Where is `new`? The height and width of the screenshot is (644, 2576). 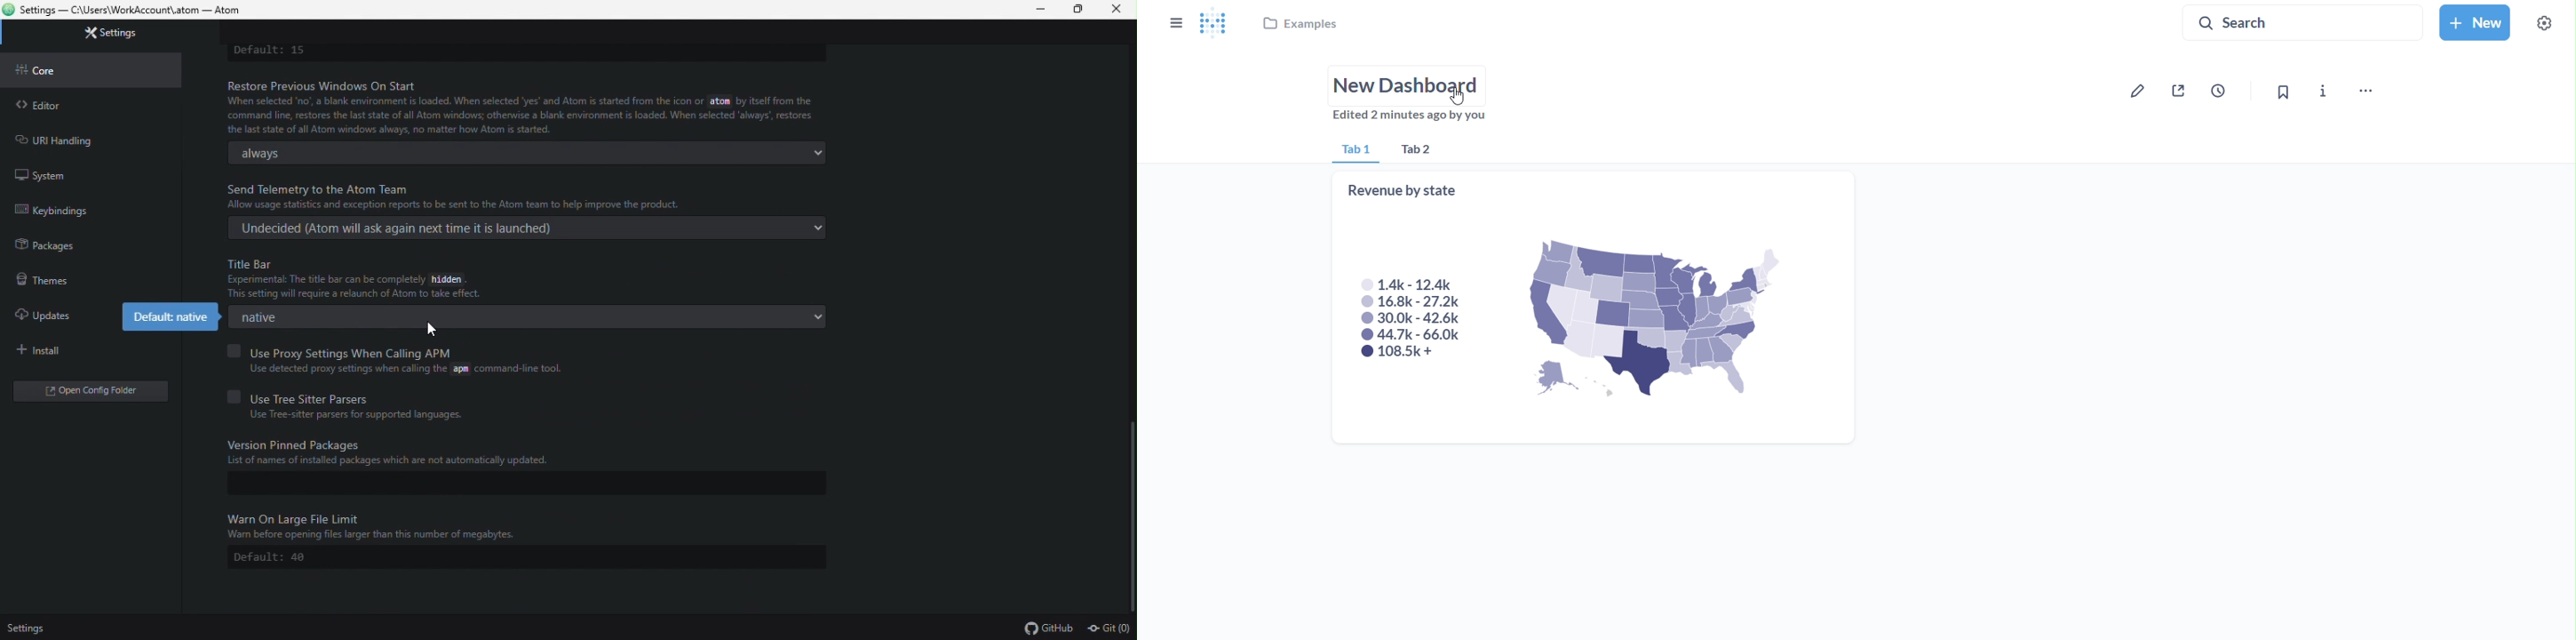
new is located at coordinates (2474, 20).